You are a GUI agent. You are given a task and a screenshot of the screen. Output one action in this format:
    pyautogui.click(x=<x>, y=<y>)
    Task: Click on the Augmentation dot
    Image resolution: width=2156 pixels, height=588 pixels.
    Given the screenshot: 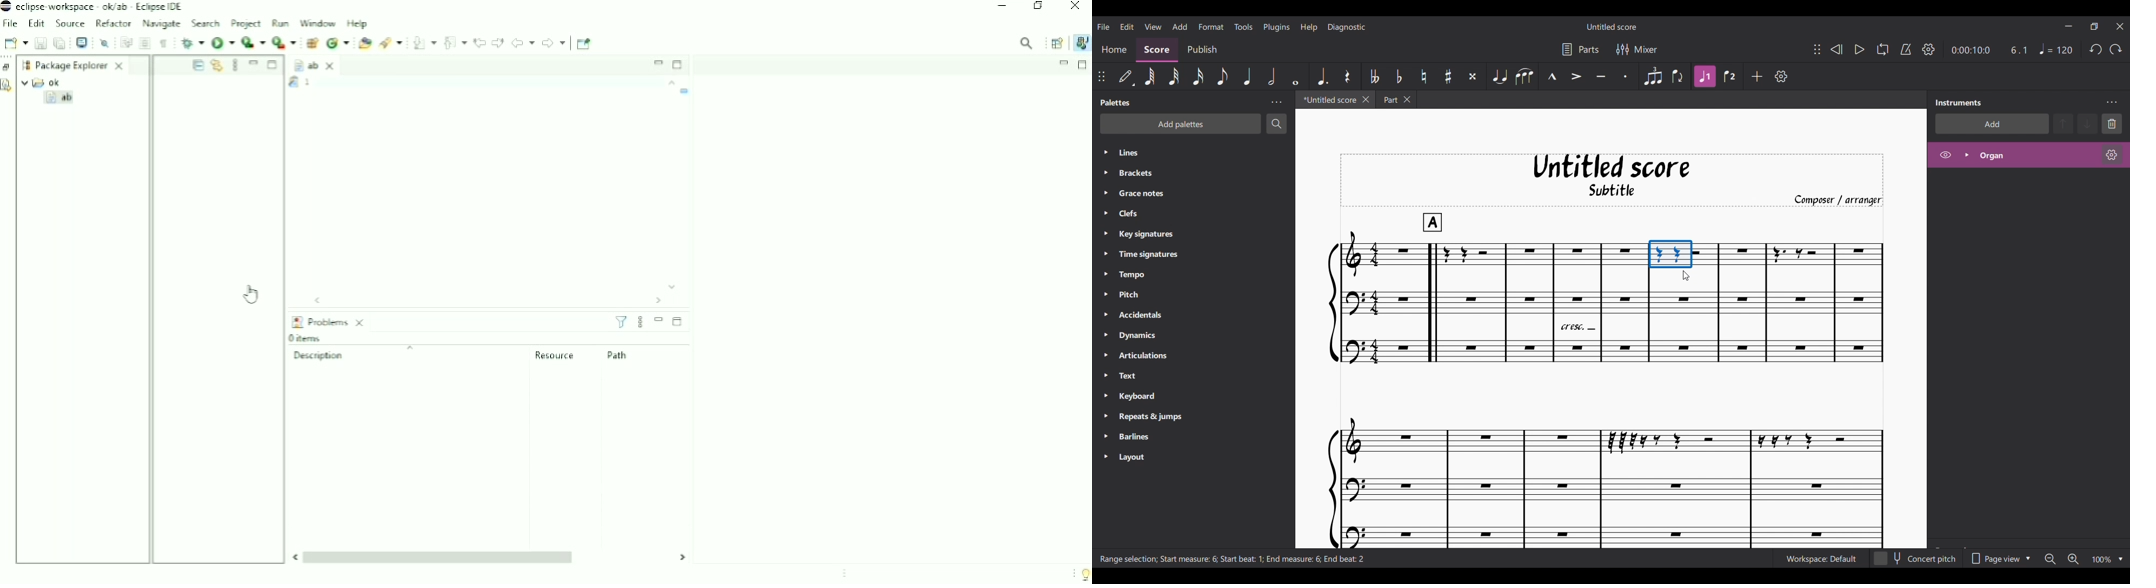 What is the action you would take?
    pyautogui.click(x=1322, y=76)
    